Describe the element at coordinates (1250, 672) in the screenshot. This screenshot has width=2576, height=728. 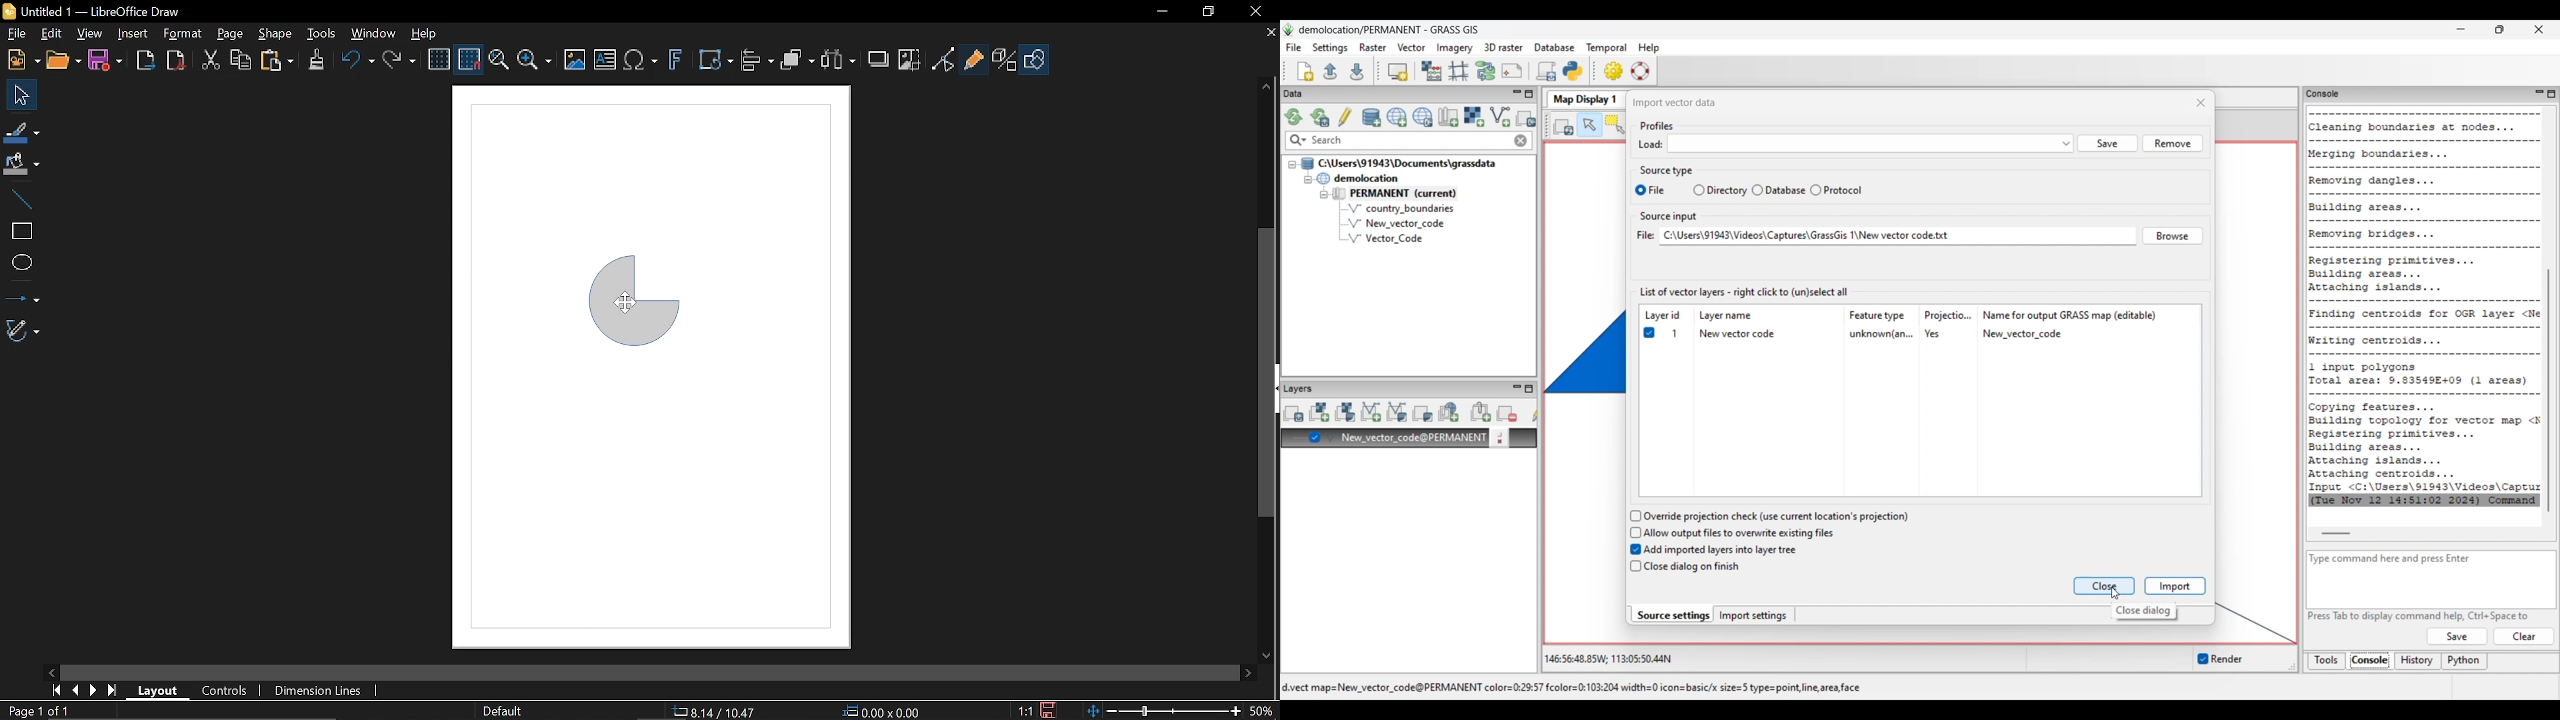
I see `Move right` at that location.